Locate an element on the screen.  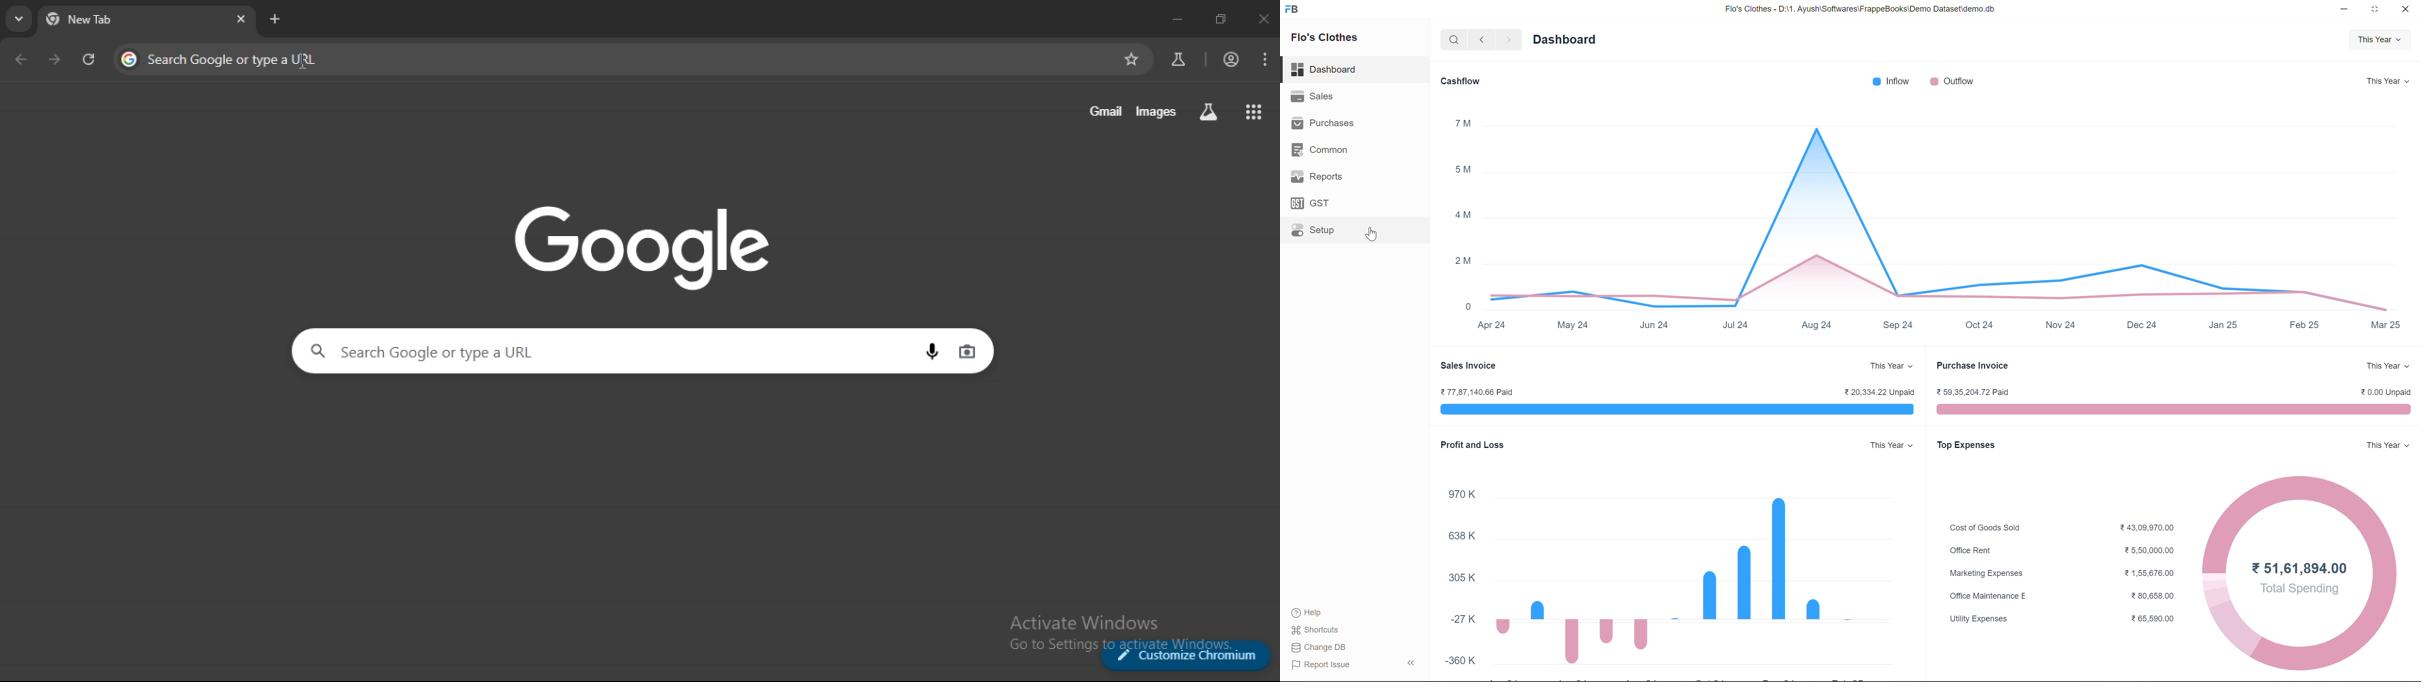
Flo's Clothes is located at coordinates (1325, 38).